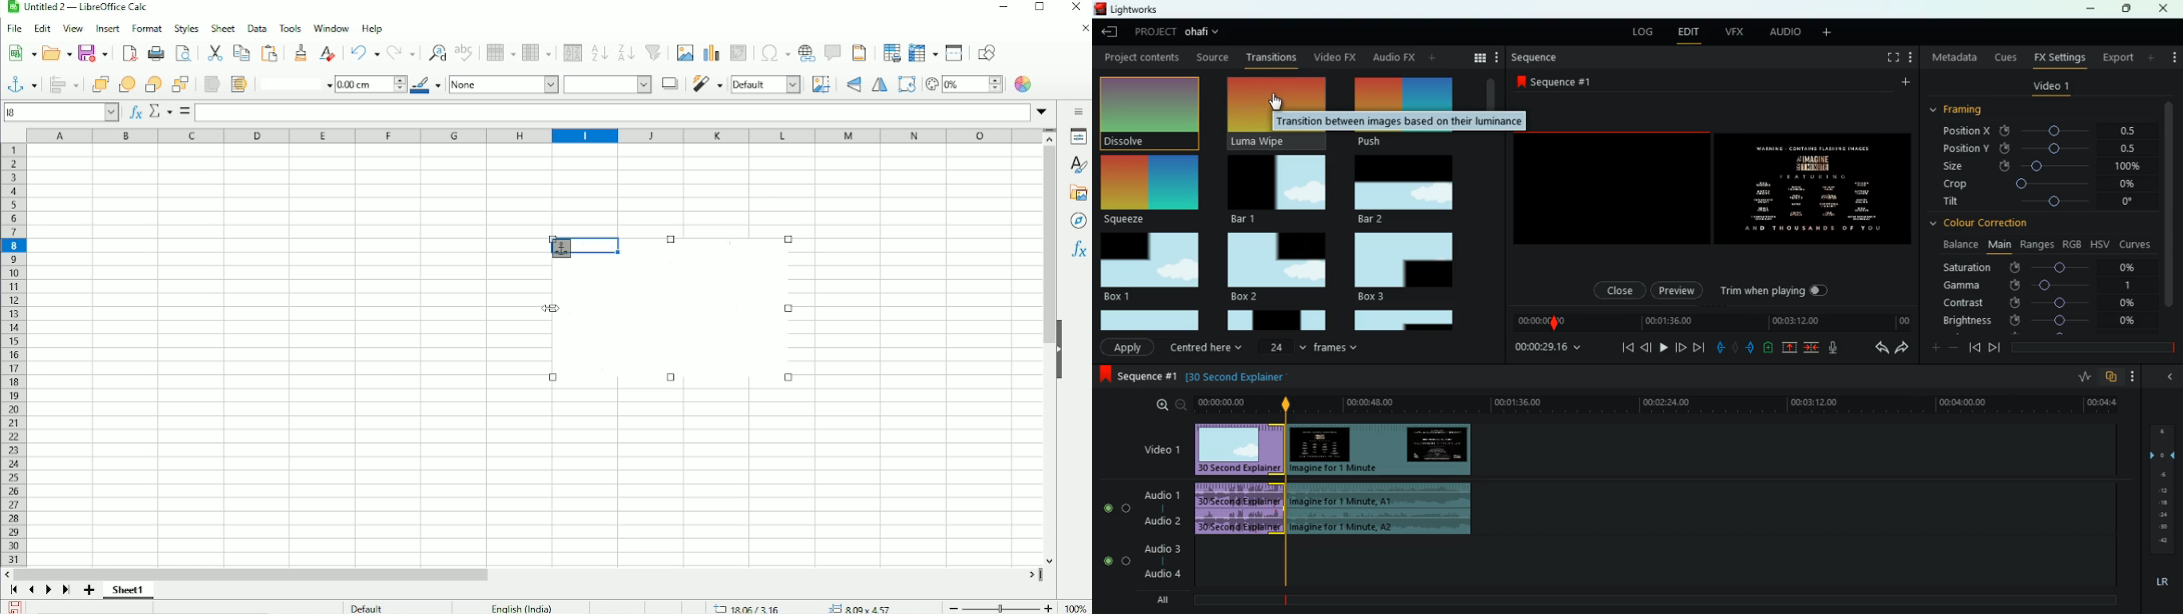 The image size is (2184, 616). I want to click on Source, so click(1213, 57).